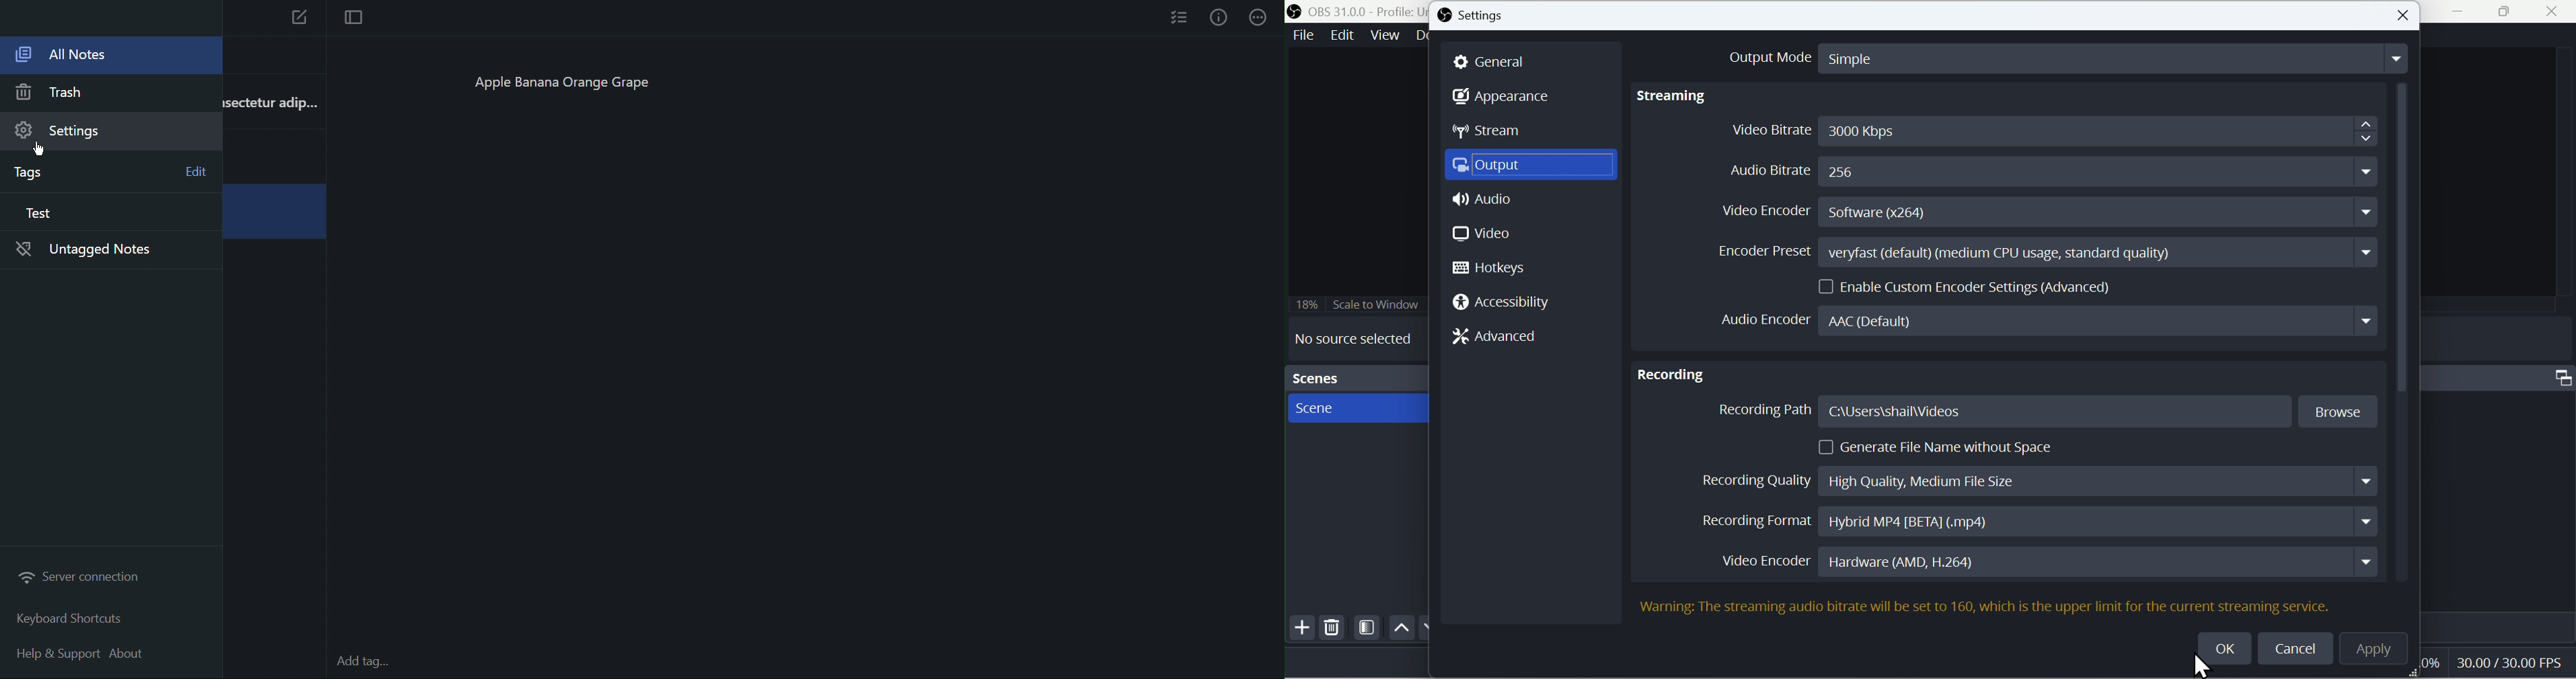  What do you see at coordinates (1300, 631) in the screenshot?
I see `Add` at bounding box center [1300, 631].